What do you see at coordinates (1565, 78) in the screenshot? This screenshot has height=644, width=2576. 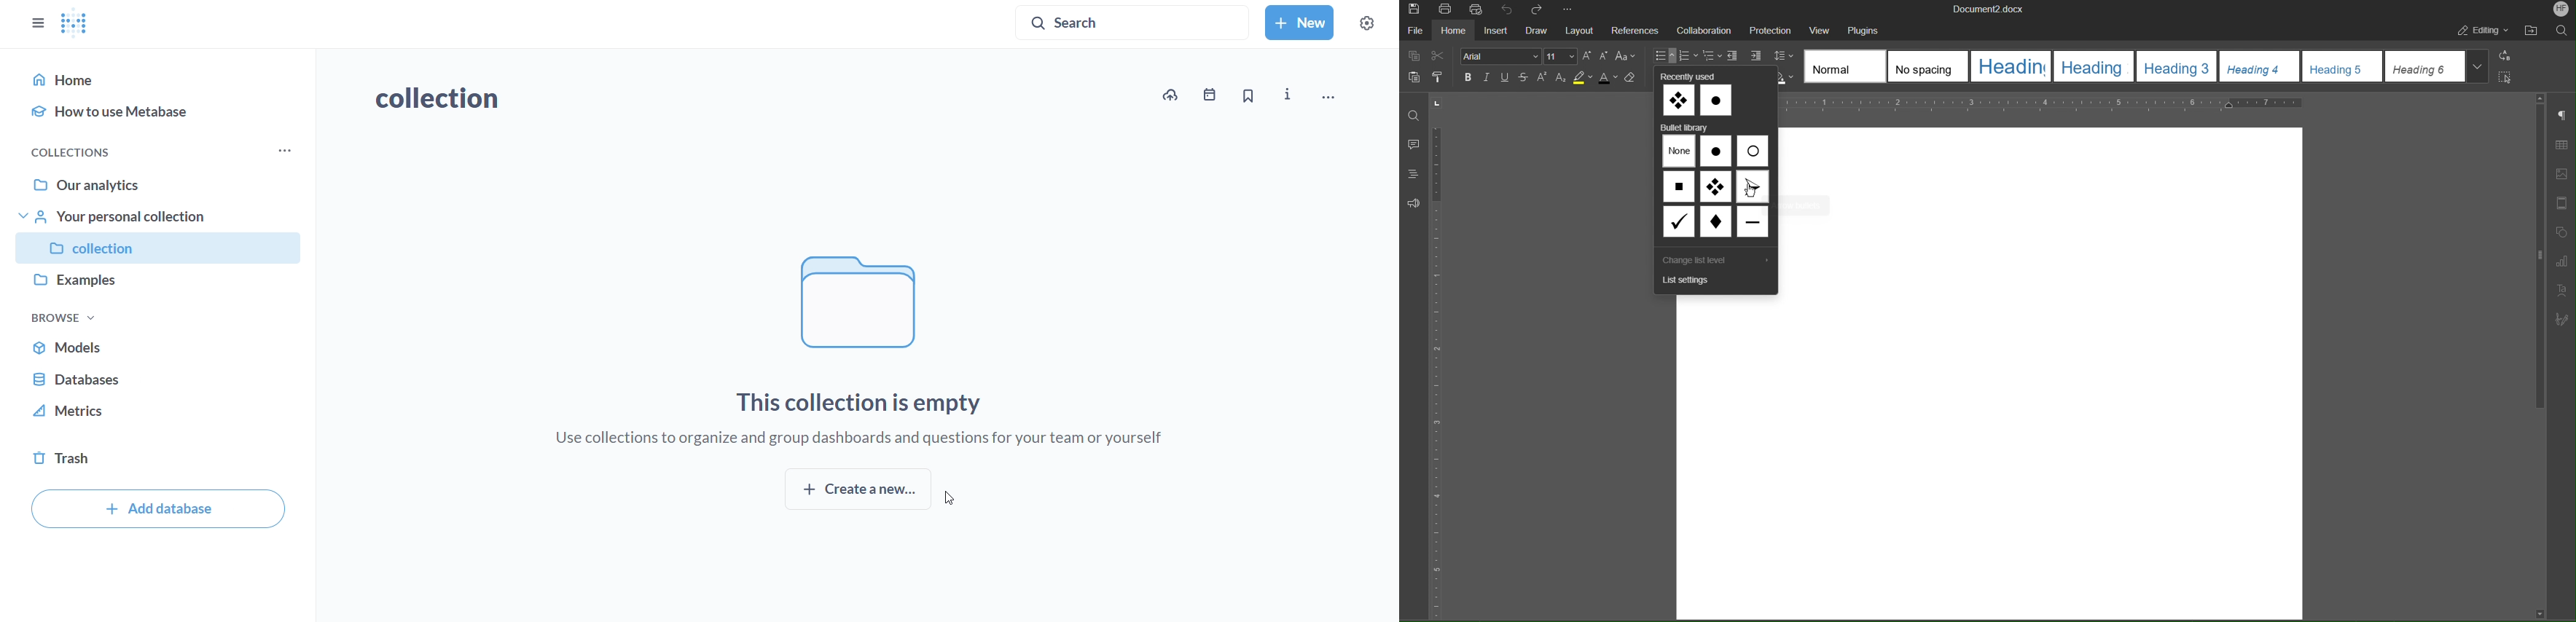 I see `Subscript` at bounding box center [1565, 78].